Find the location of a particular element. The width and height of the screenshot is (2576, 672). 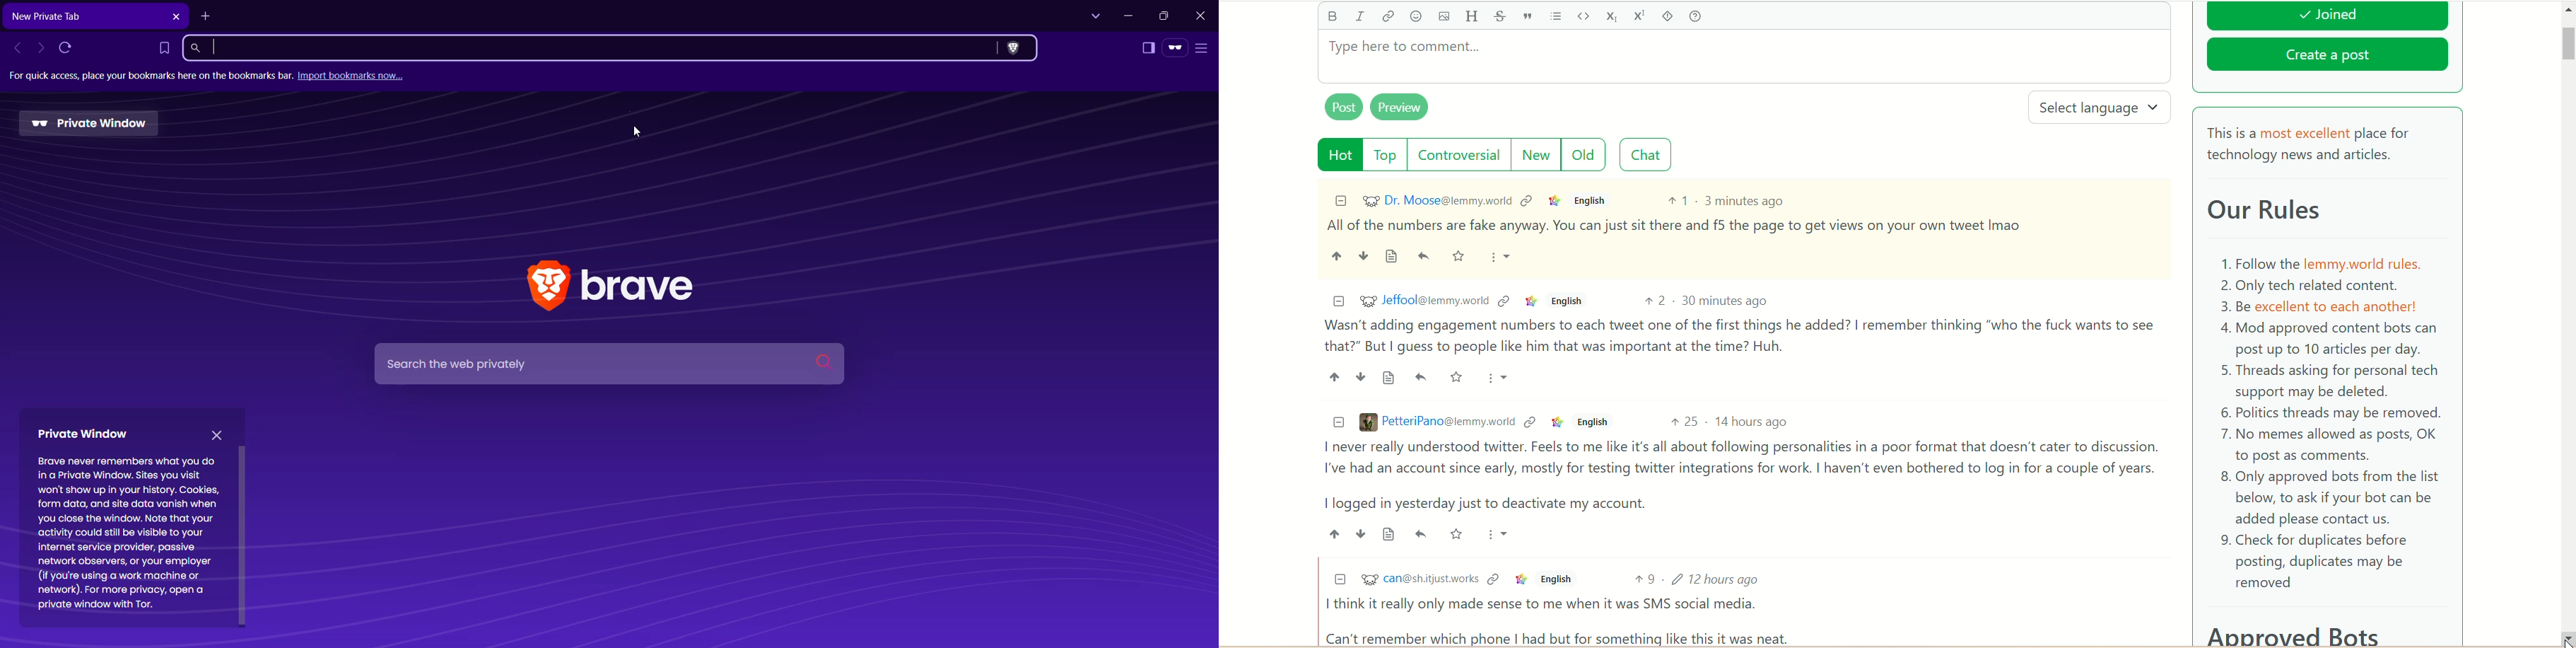

Link is located at coordinates (1530, 422).